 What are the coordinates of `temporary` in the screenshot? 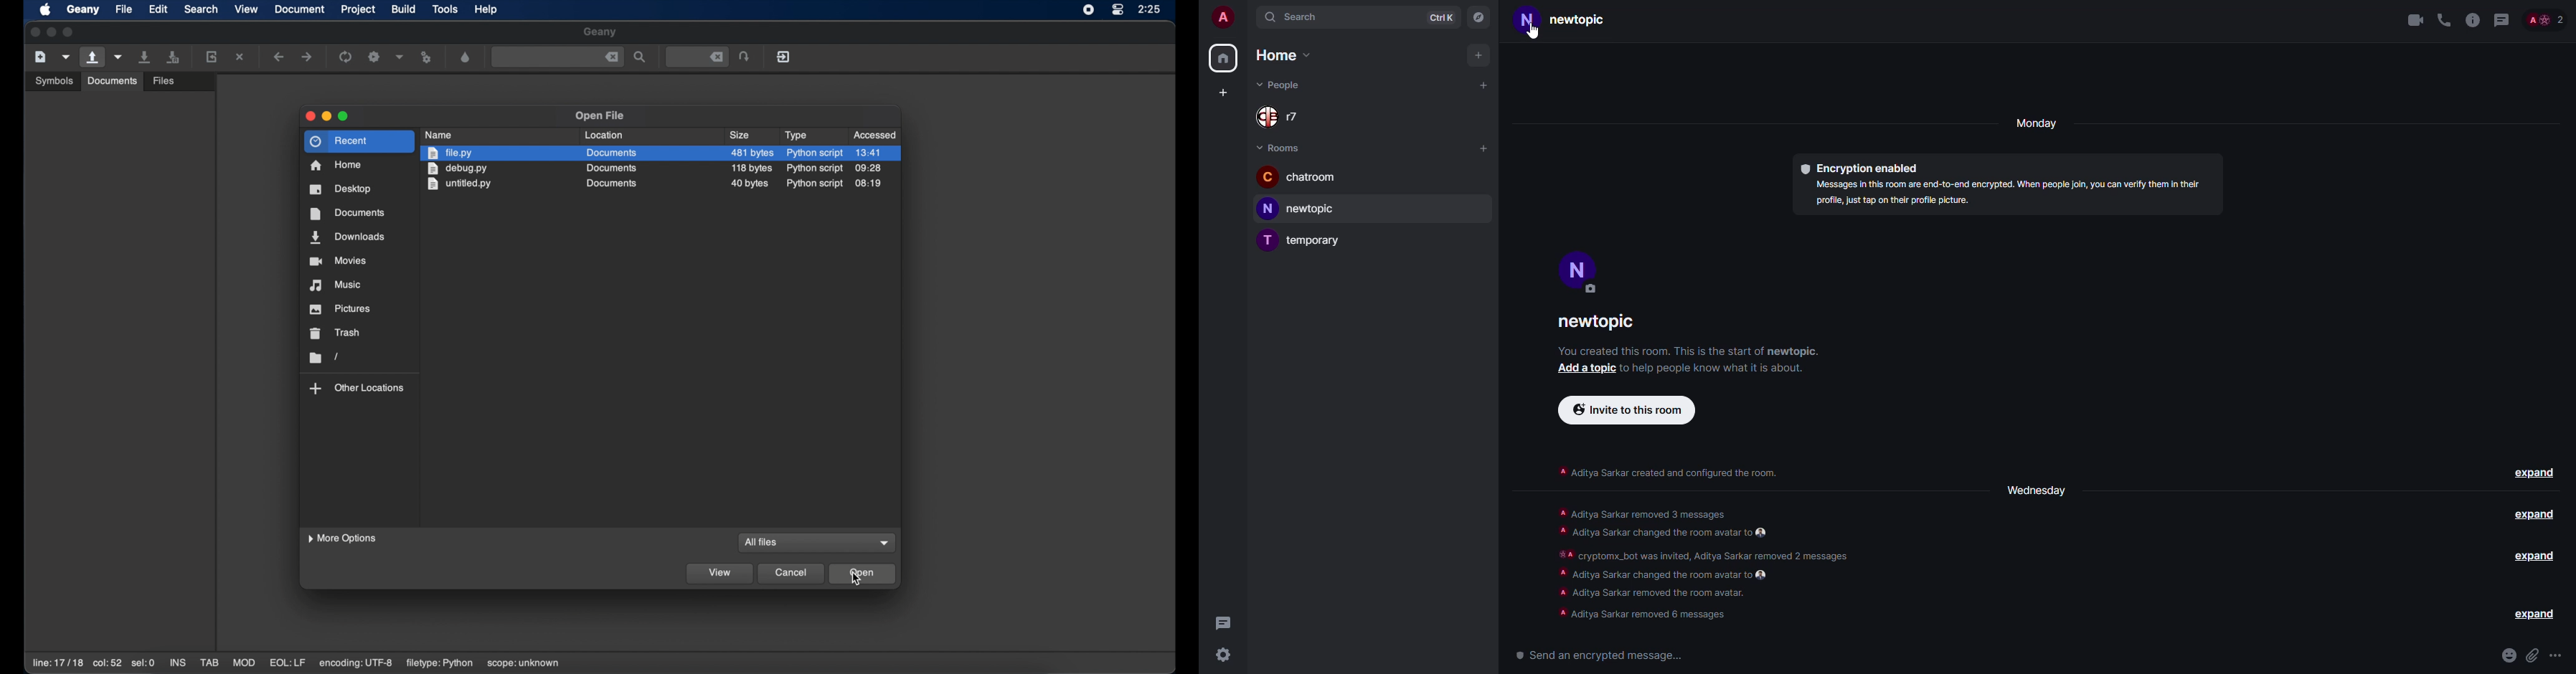 It's located at (1304, 239).